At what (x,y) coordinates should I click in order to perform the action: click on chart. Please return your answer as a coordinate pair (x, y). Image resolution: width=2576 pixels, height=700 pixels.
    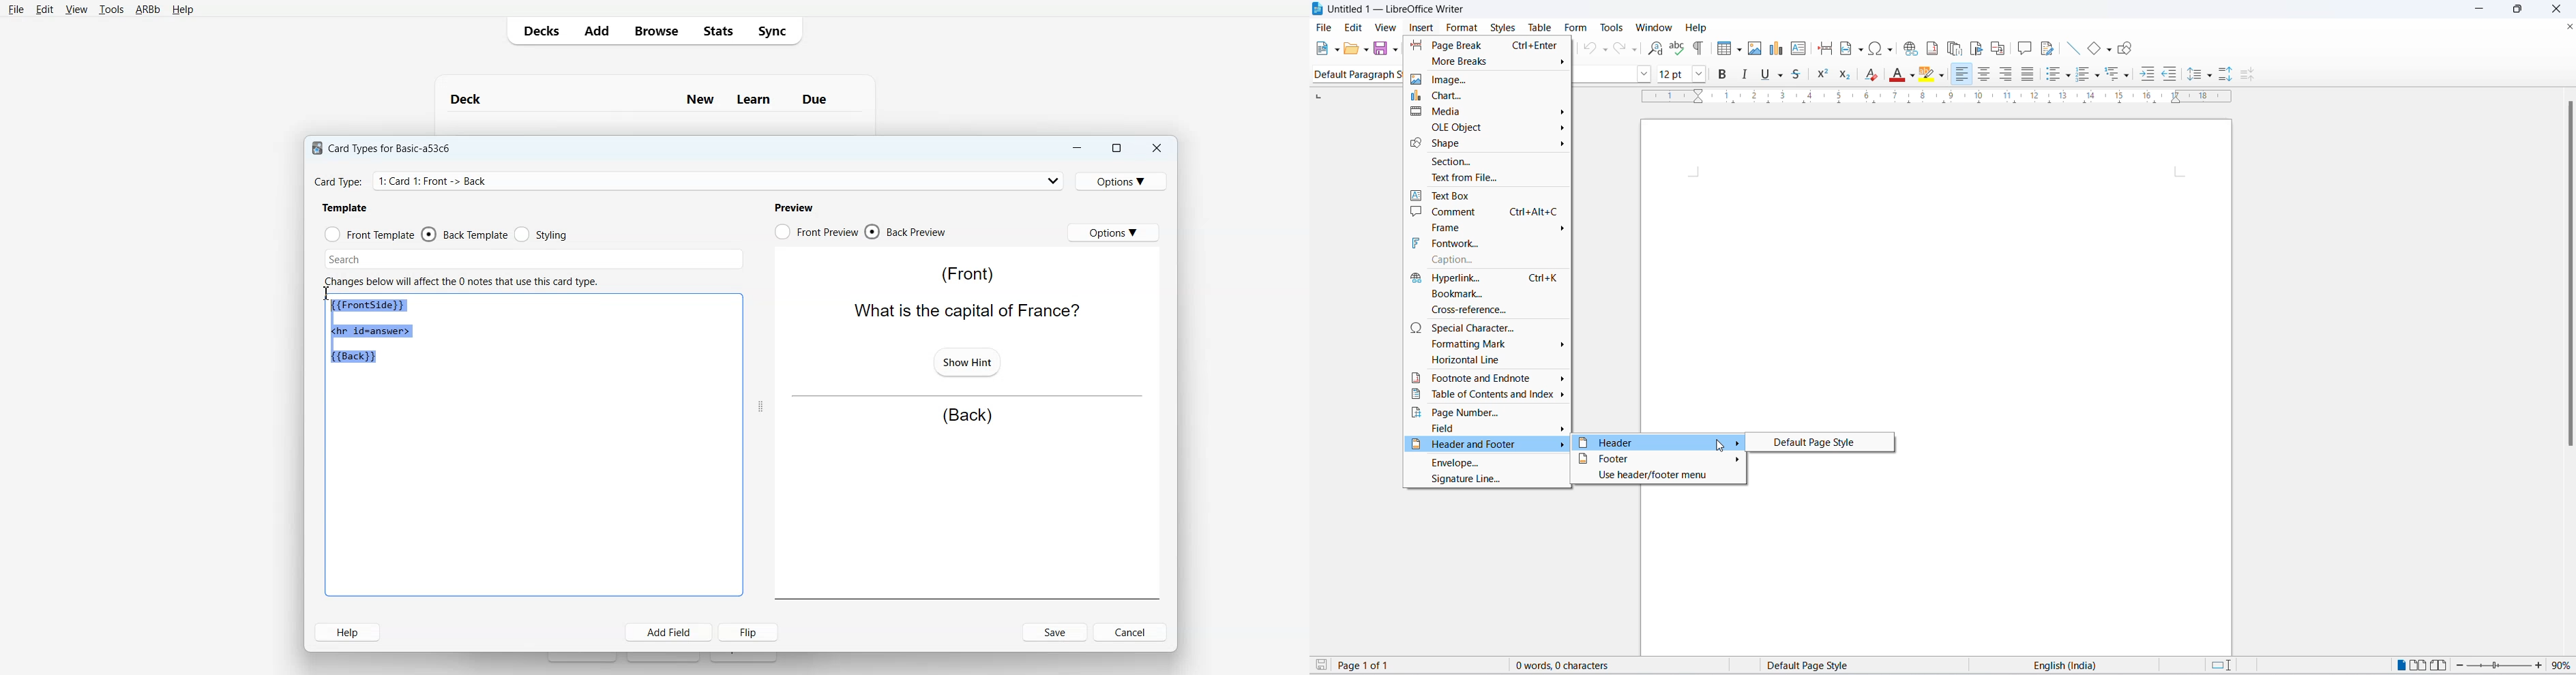
    Looking at the image, I should click on (1490, 95).